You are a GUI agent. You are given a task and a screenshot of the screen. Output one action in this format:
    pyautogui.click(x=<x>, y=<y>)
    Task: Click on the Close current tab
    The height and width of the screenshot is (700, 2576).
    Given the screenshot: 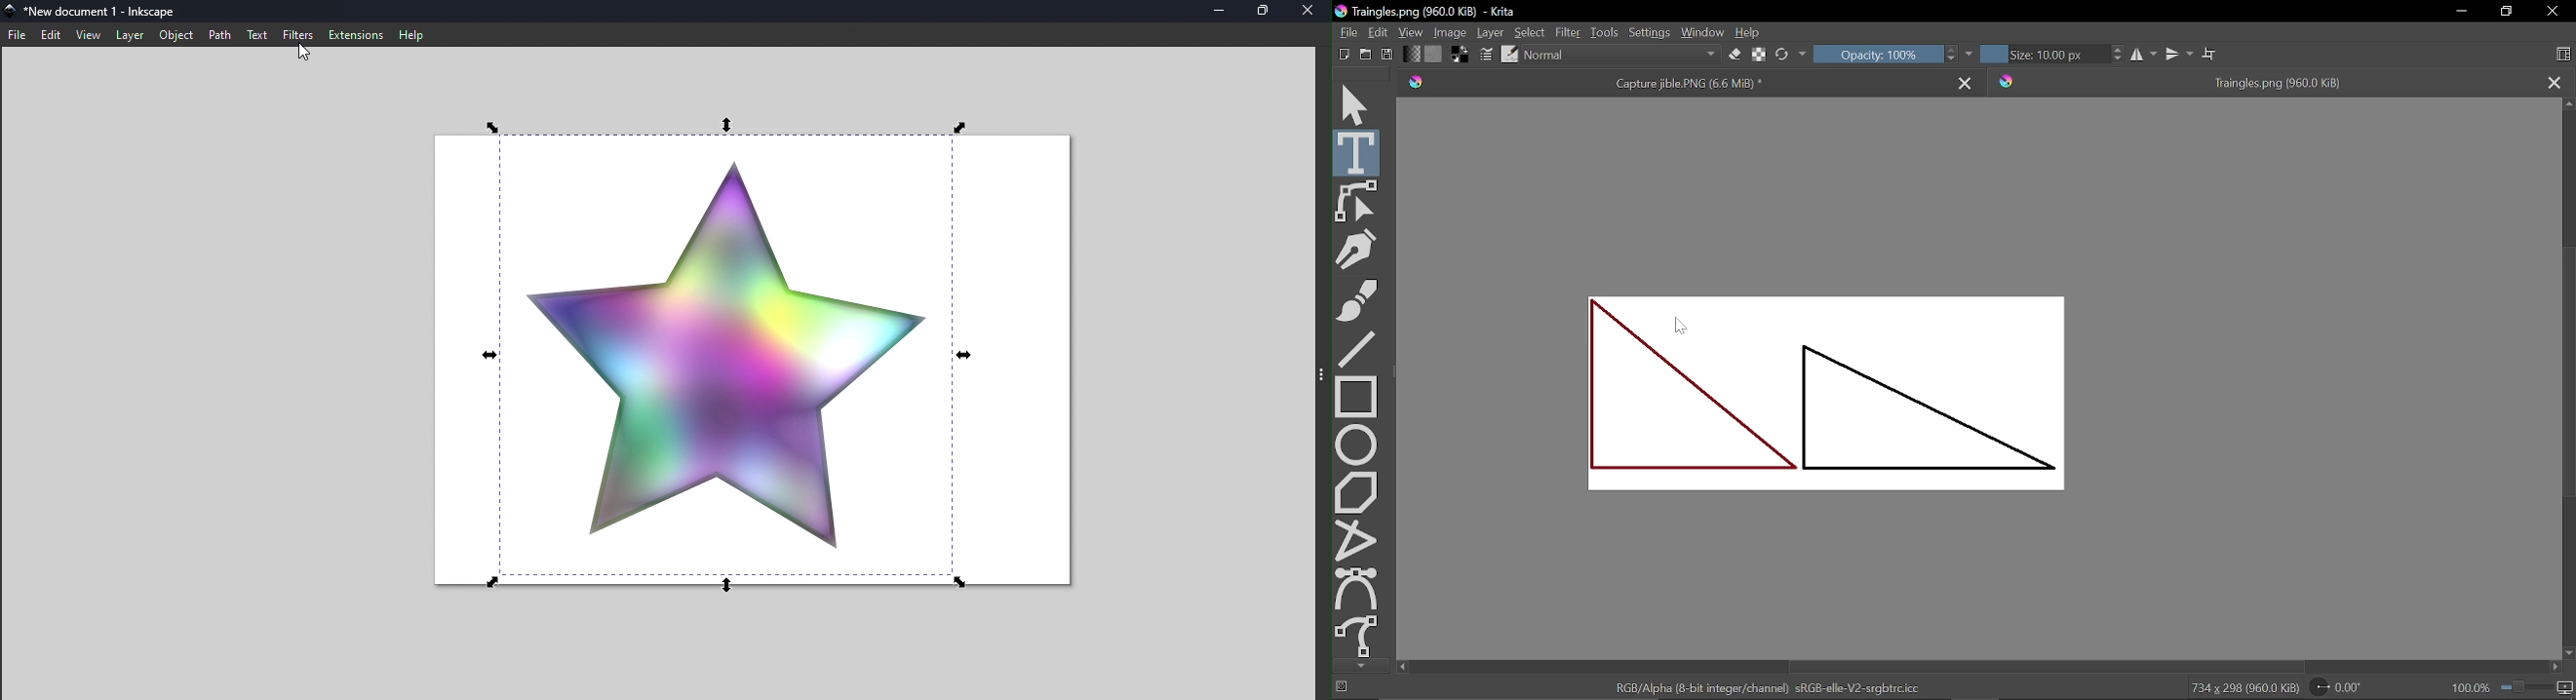 What is the action you would take?
    pyautogui.click(x=1968, y=81)
    